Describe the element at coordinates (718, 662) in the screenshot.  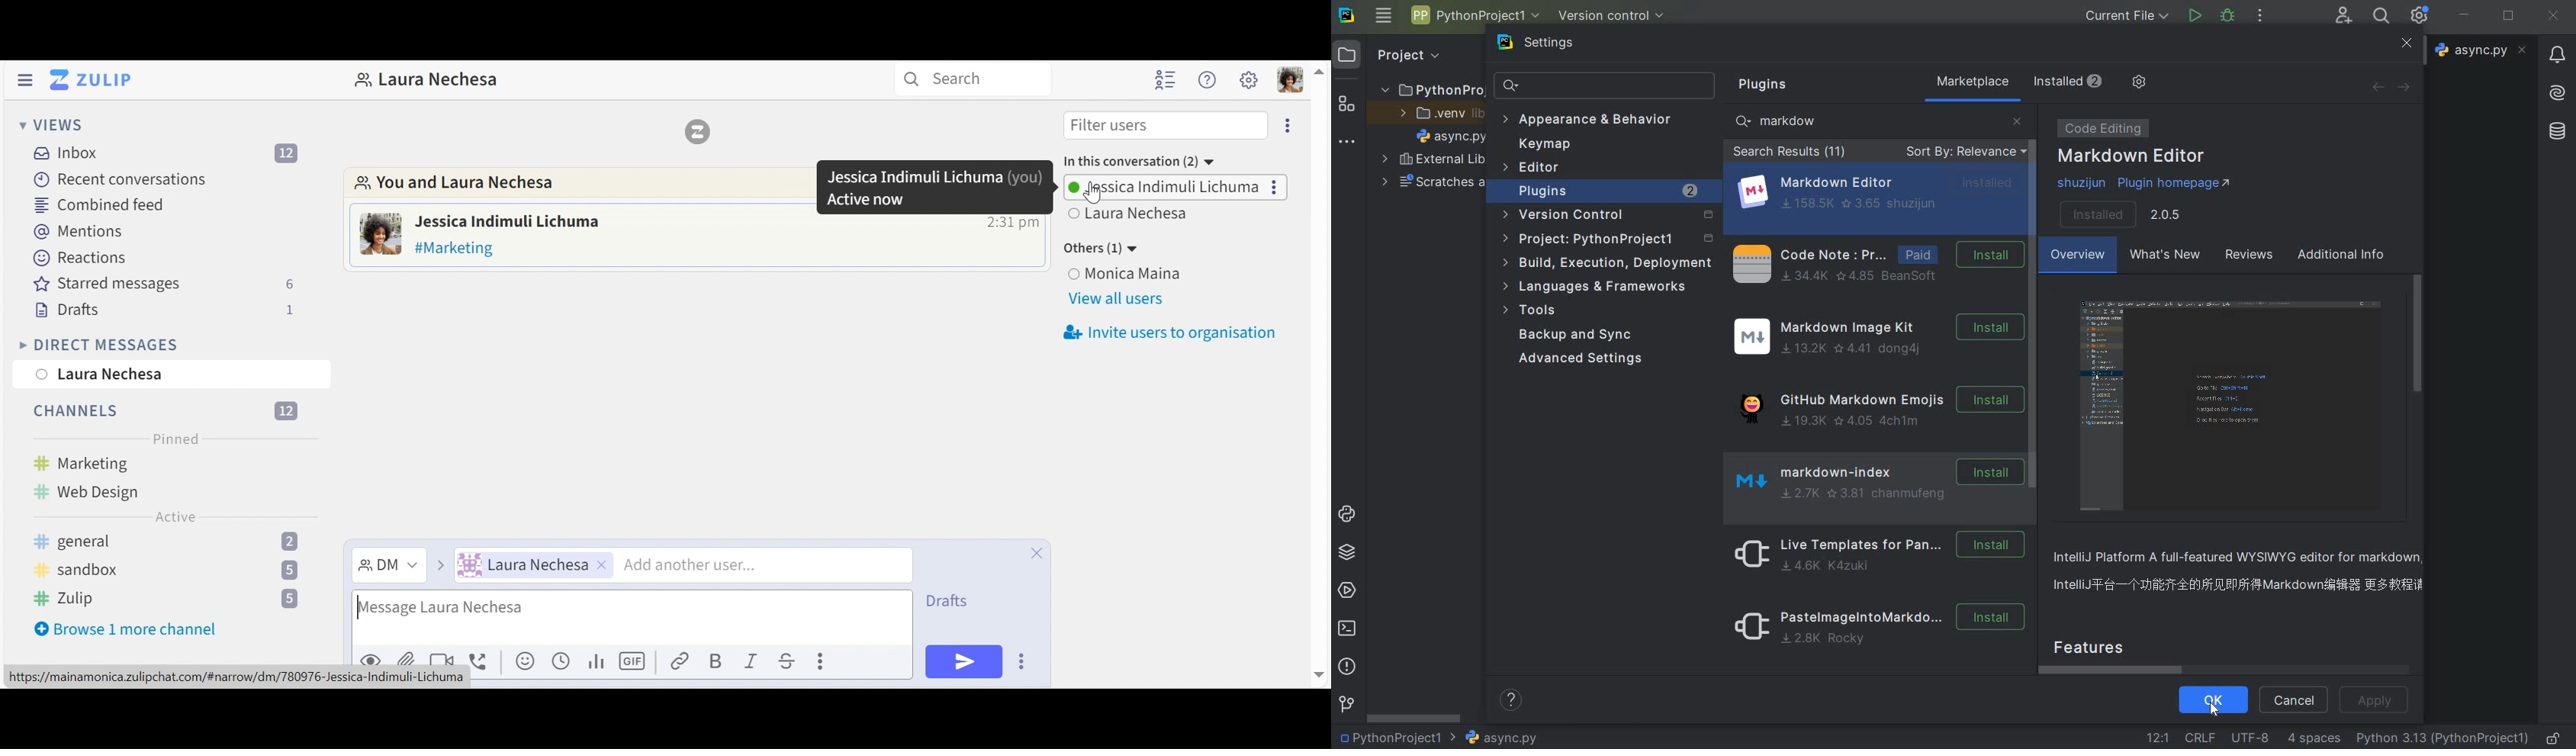
I see `Bold` at that location.